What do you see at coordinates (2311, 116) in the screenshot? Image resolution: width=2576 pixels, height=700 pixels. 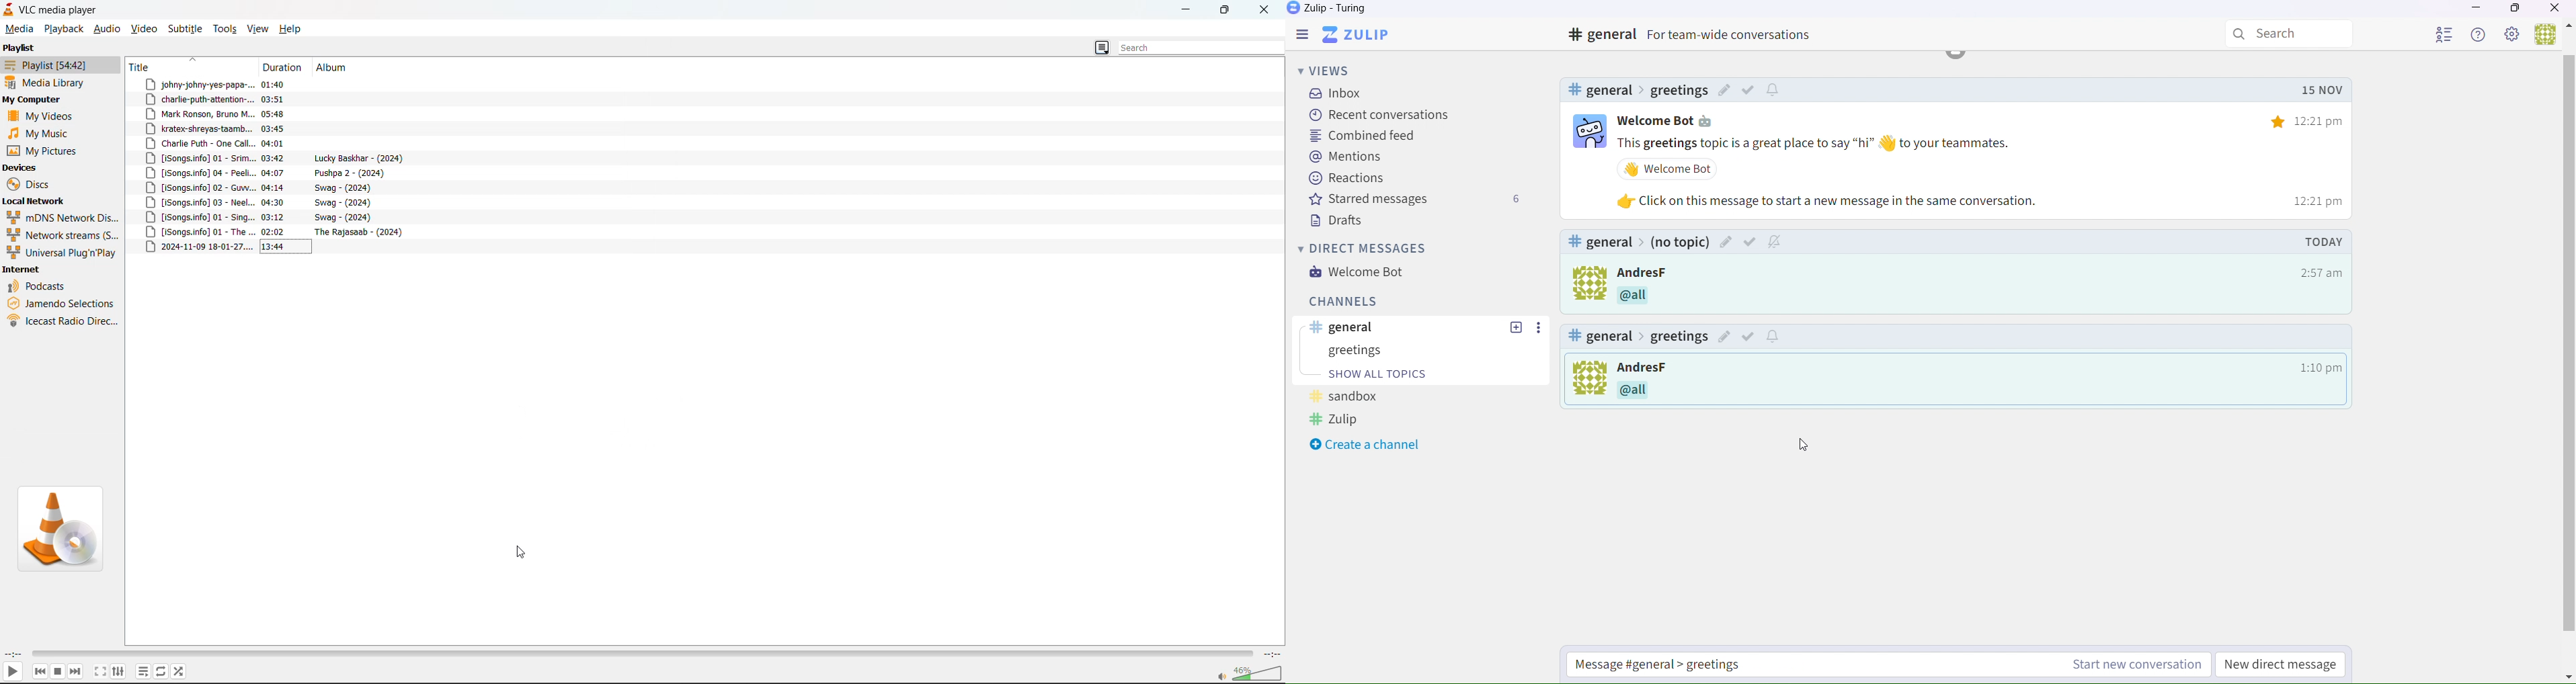 I see `12:21 pm` at bounding box center [2311, 116].